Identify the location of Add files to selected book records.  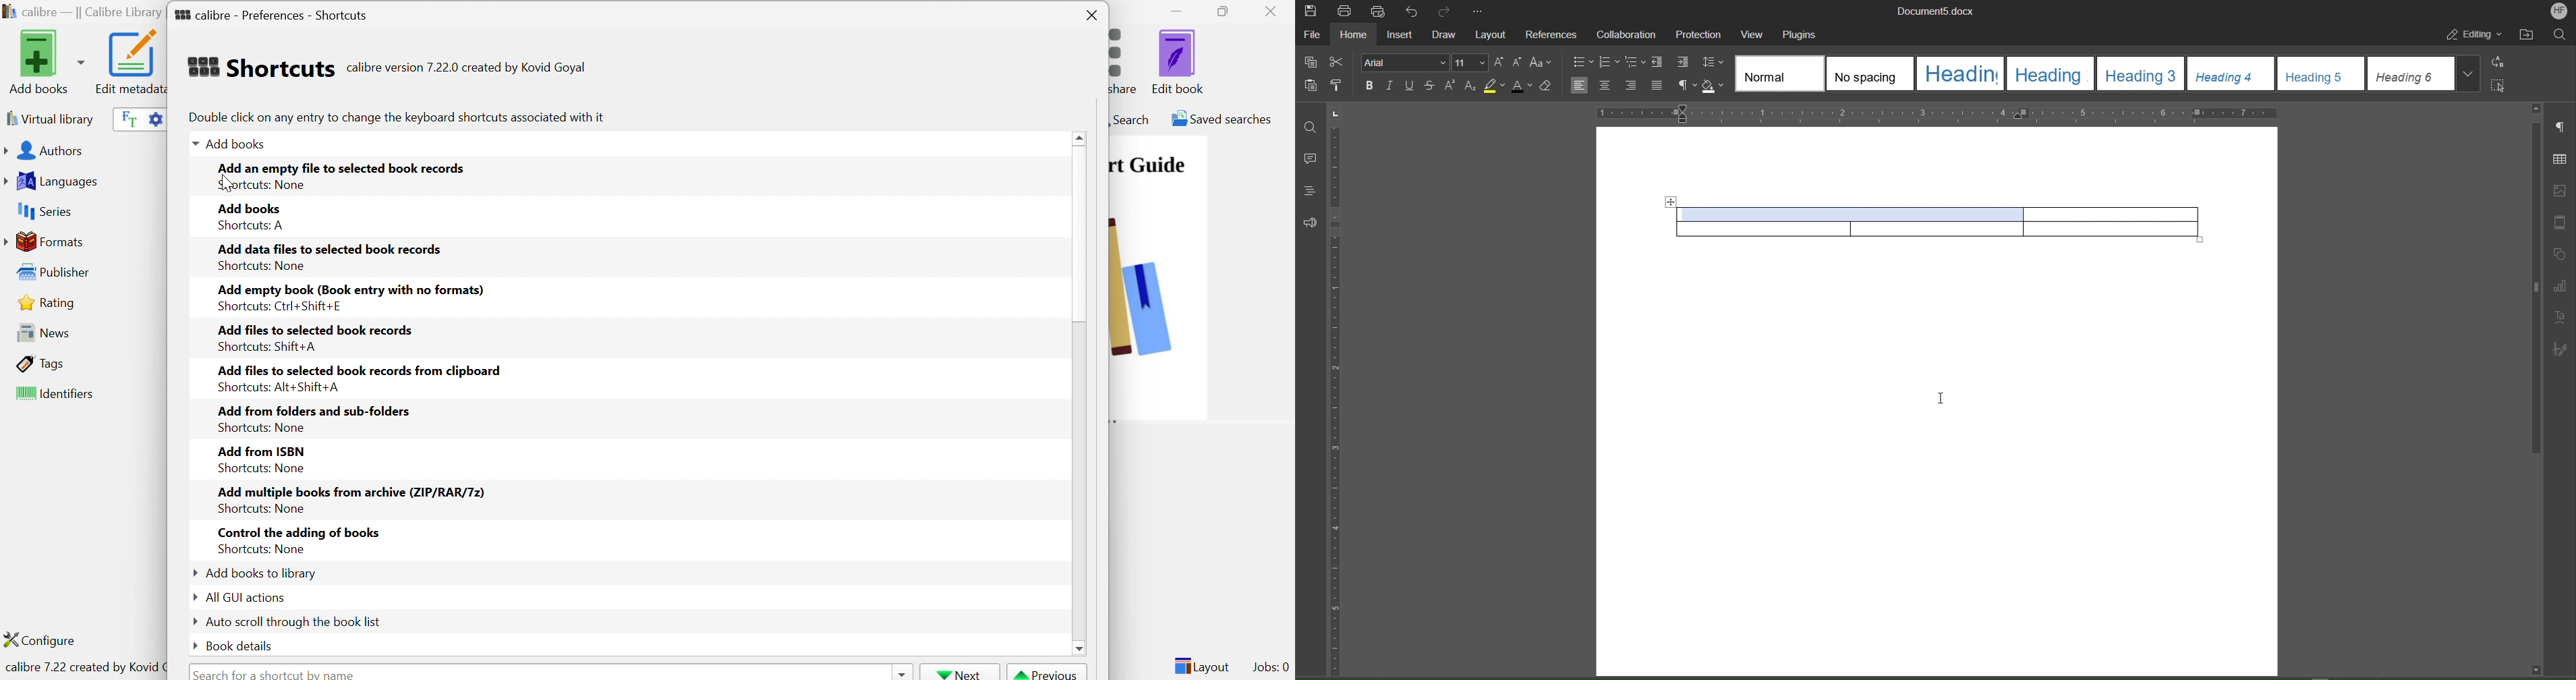
(318, 327).